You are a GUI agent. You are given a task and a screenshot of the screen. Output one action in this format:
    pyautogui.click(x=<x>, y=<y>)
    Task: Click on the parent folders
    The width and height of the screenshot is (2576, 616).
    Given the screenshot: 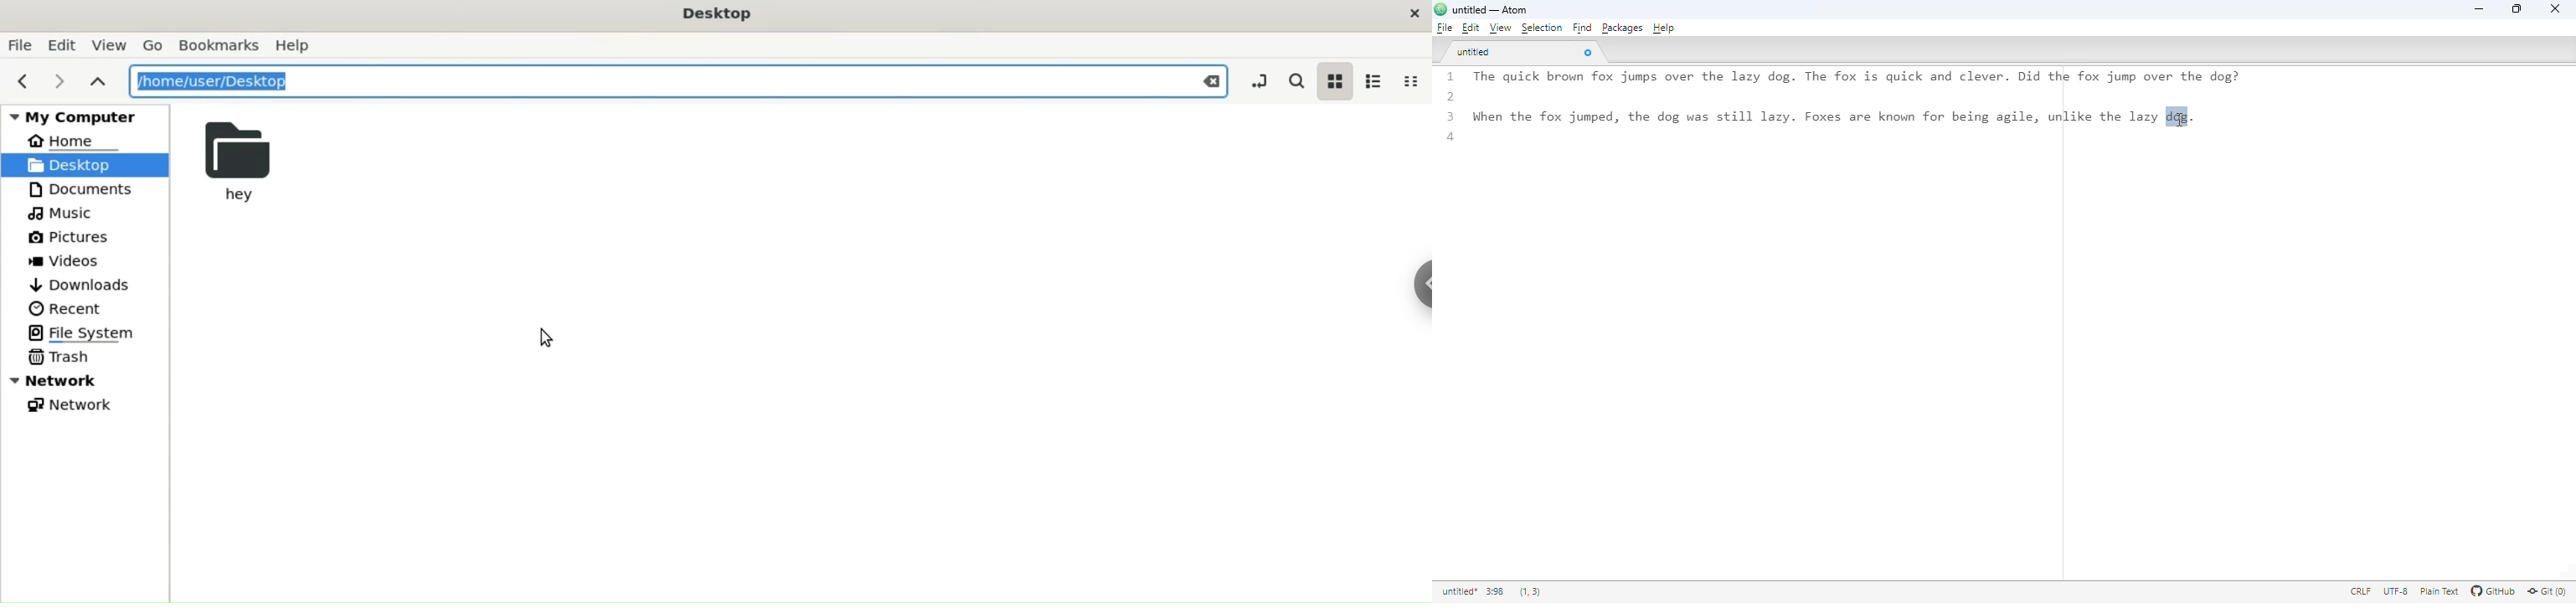 What is the action you would take?
    pyautogui.click(x=95, y=81)
    